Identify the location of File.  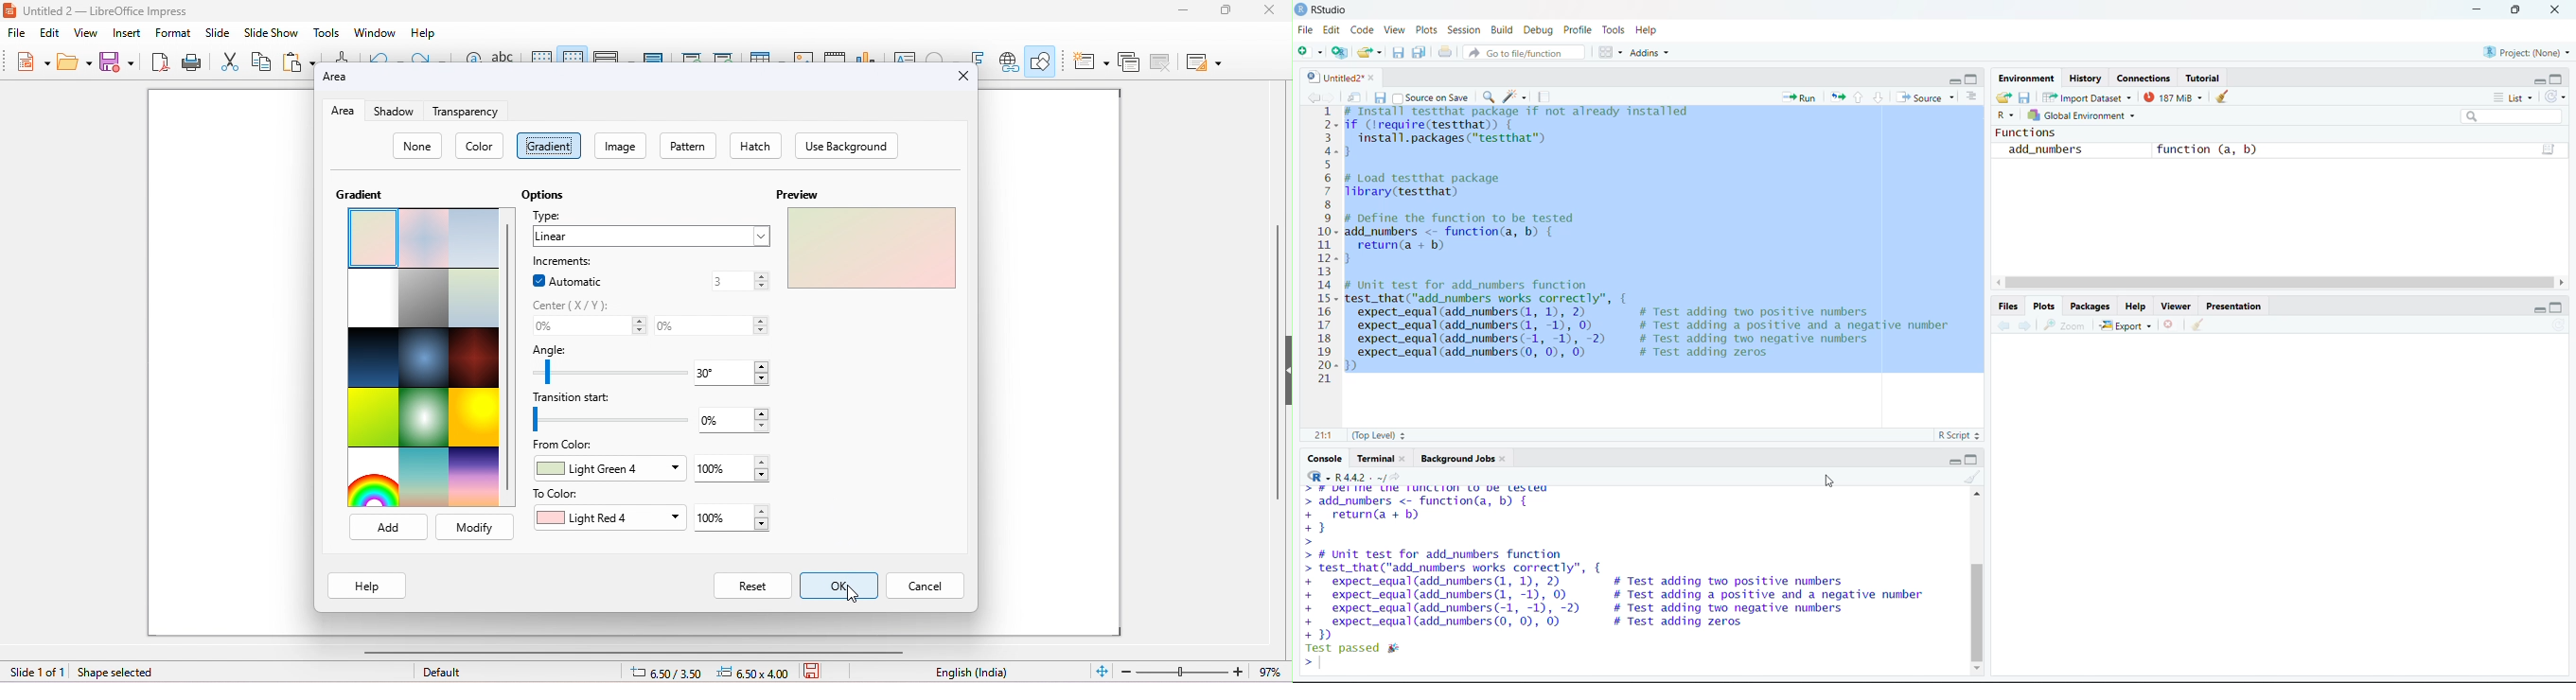
(1307, 30).